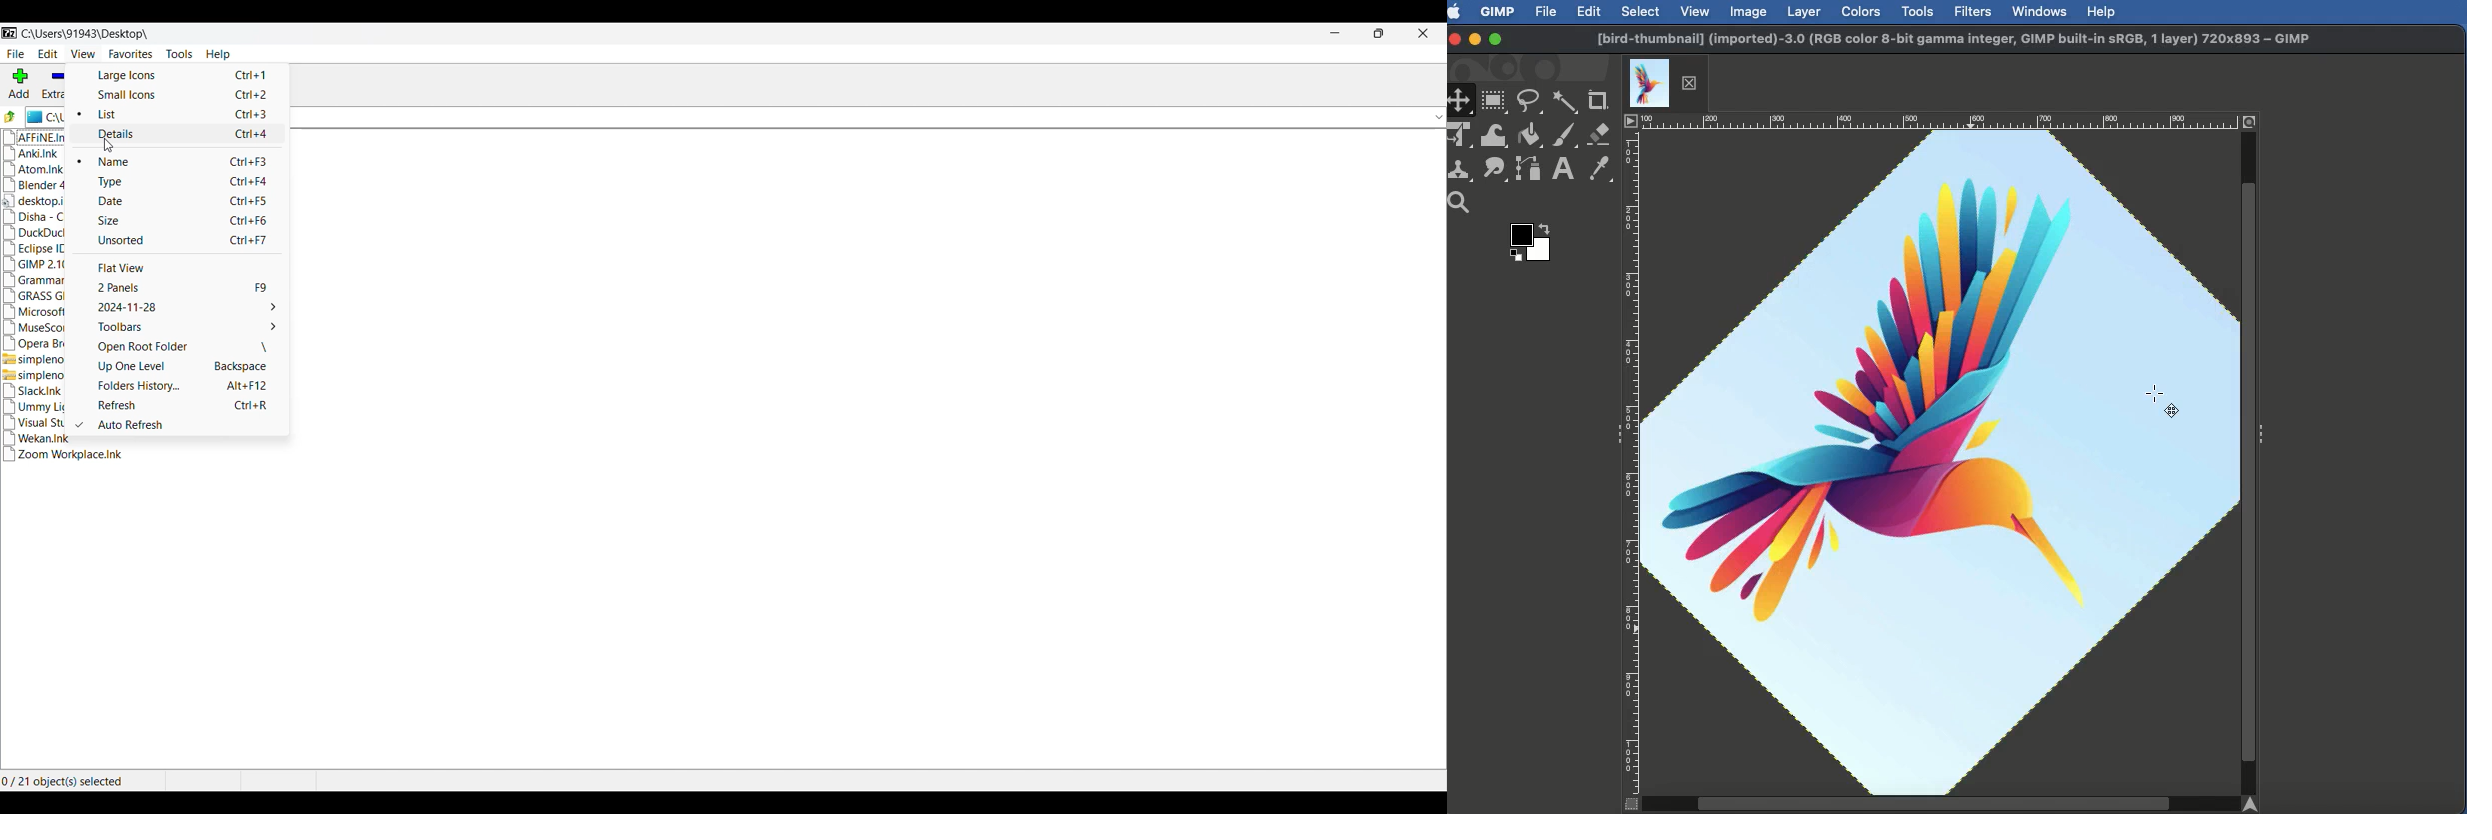 The width and height of the screenshot is (2492, 840). I want to click on File, so click(1547, 10).